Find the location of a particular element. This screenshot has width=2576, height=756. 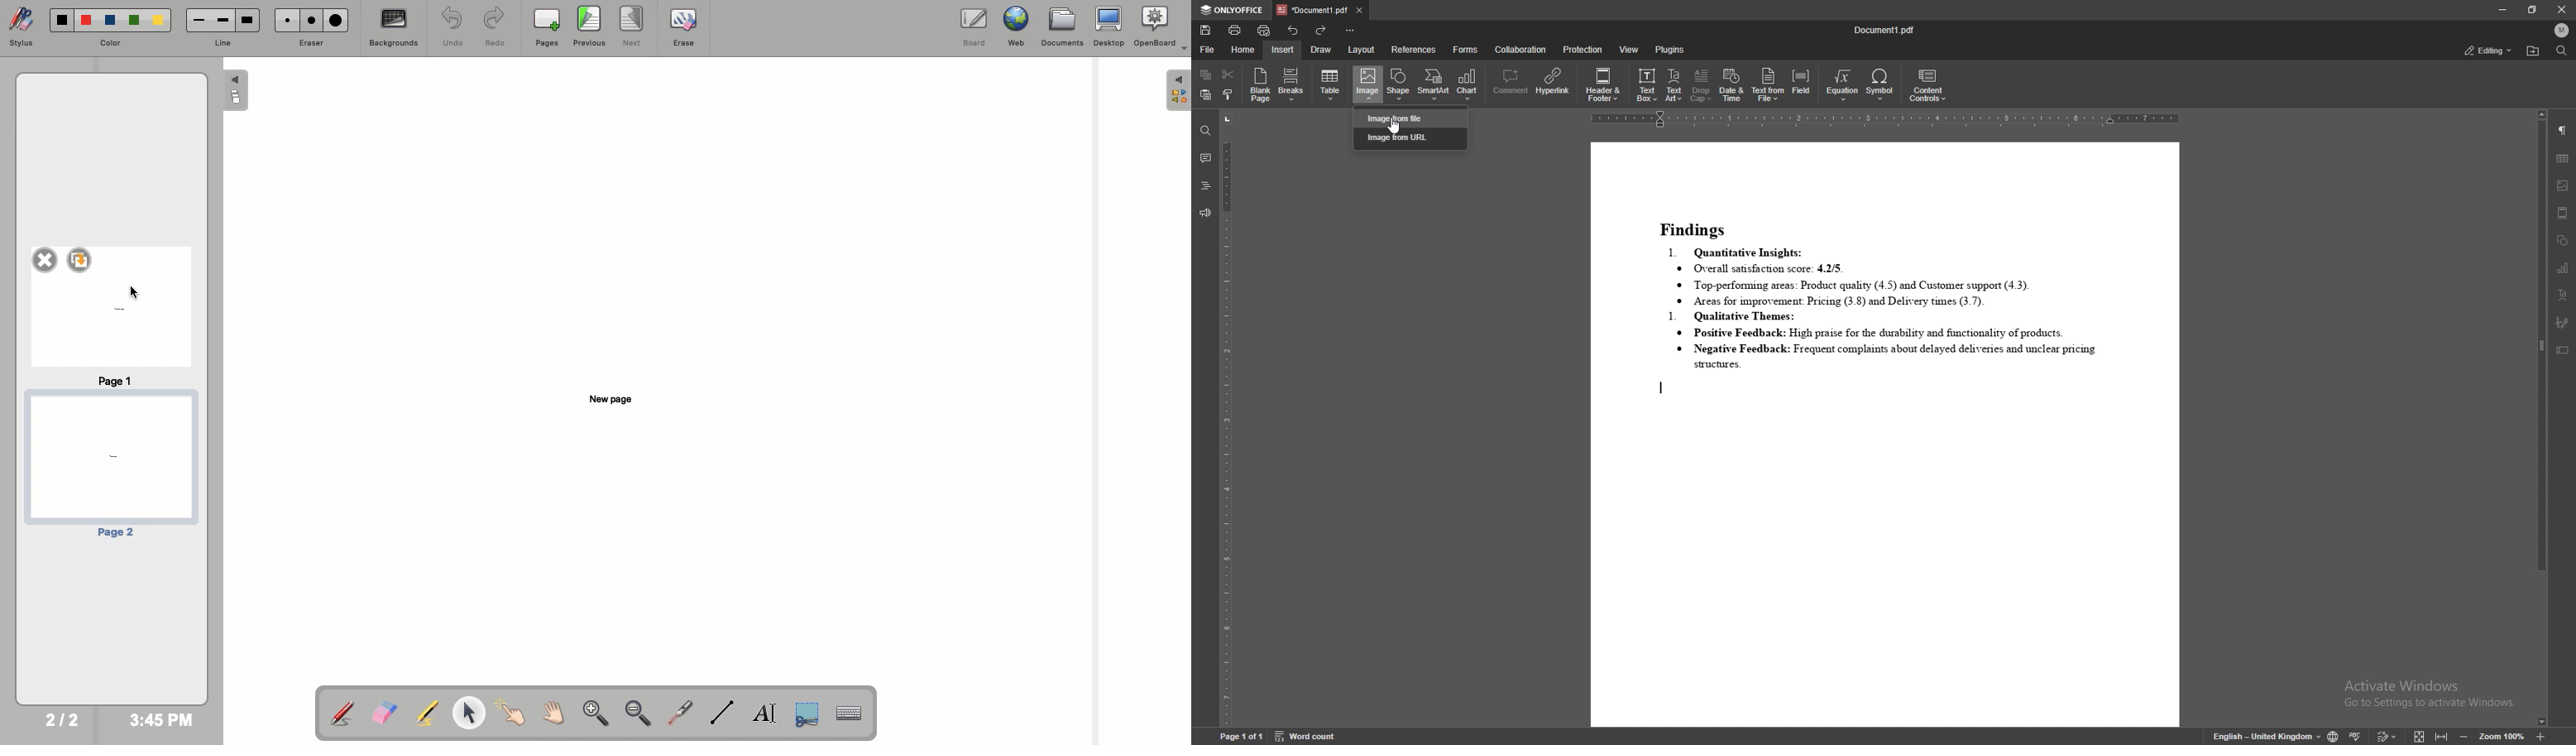

cursor is located at coordinates (1390, 126).